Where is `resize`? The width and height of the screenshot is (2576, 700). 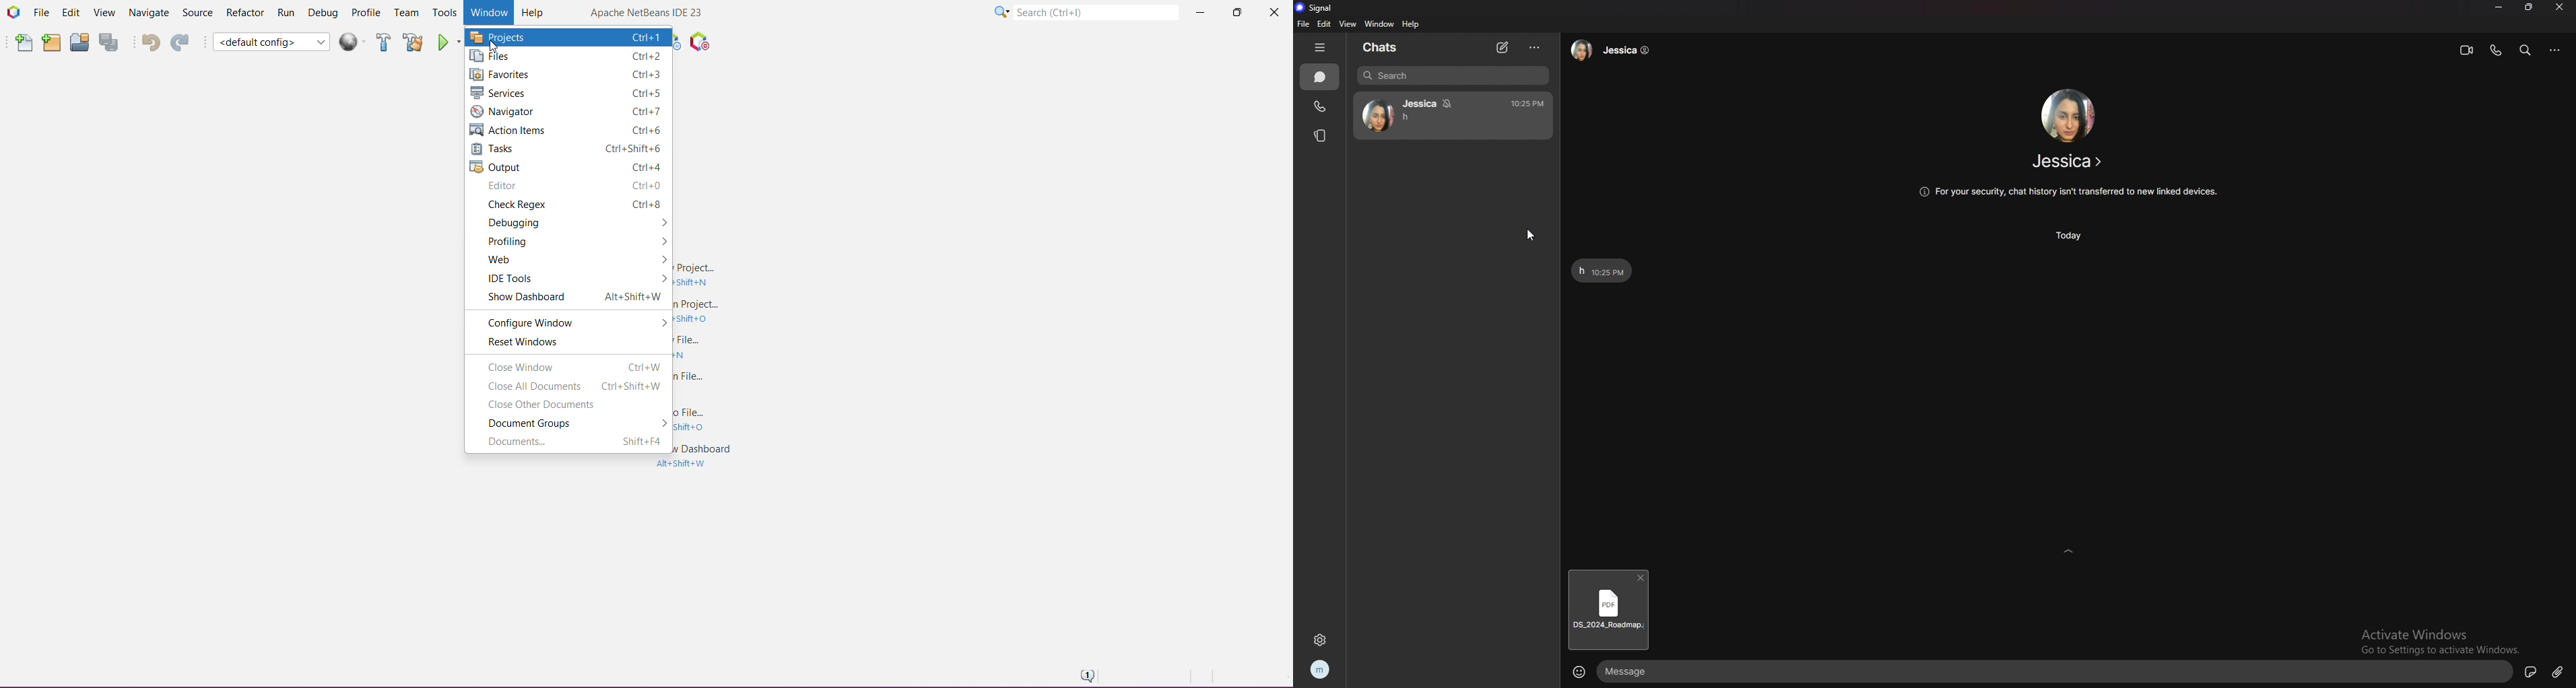 resize is located at coordinates (2529, 7).